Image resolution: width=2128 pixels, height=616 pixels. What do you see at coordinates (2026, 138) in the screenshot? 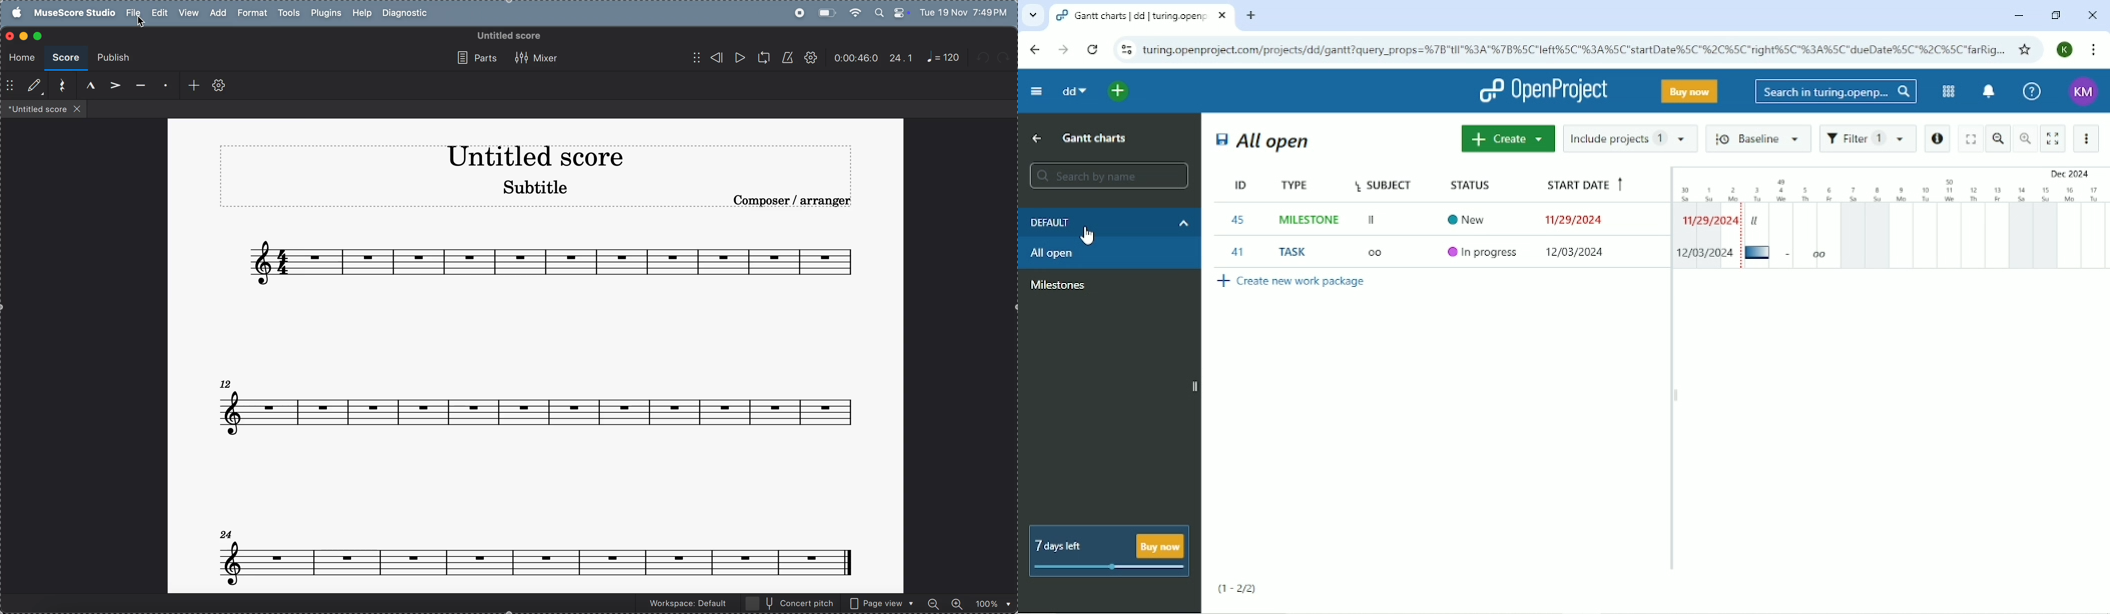
I see `Zoom In` at bounding box center [2026, 138].